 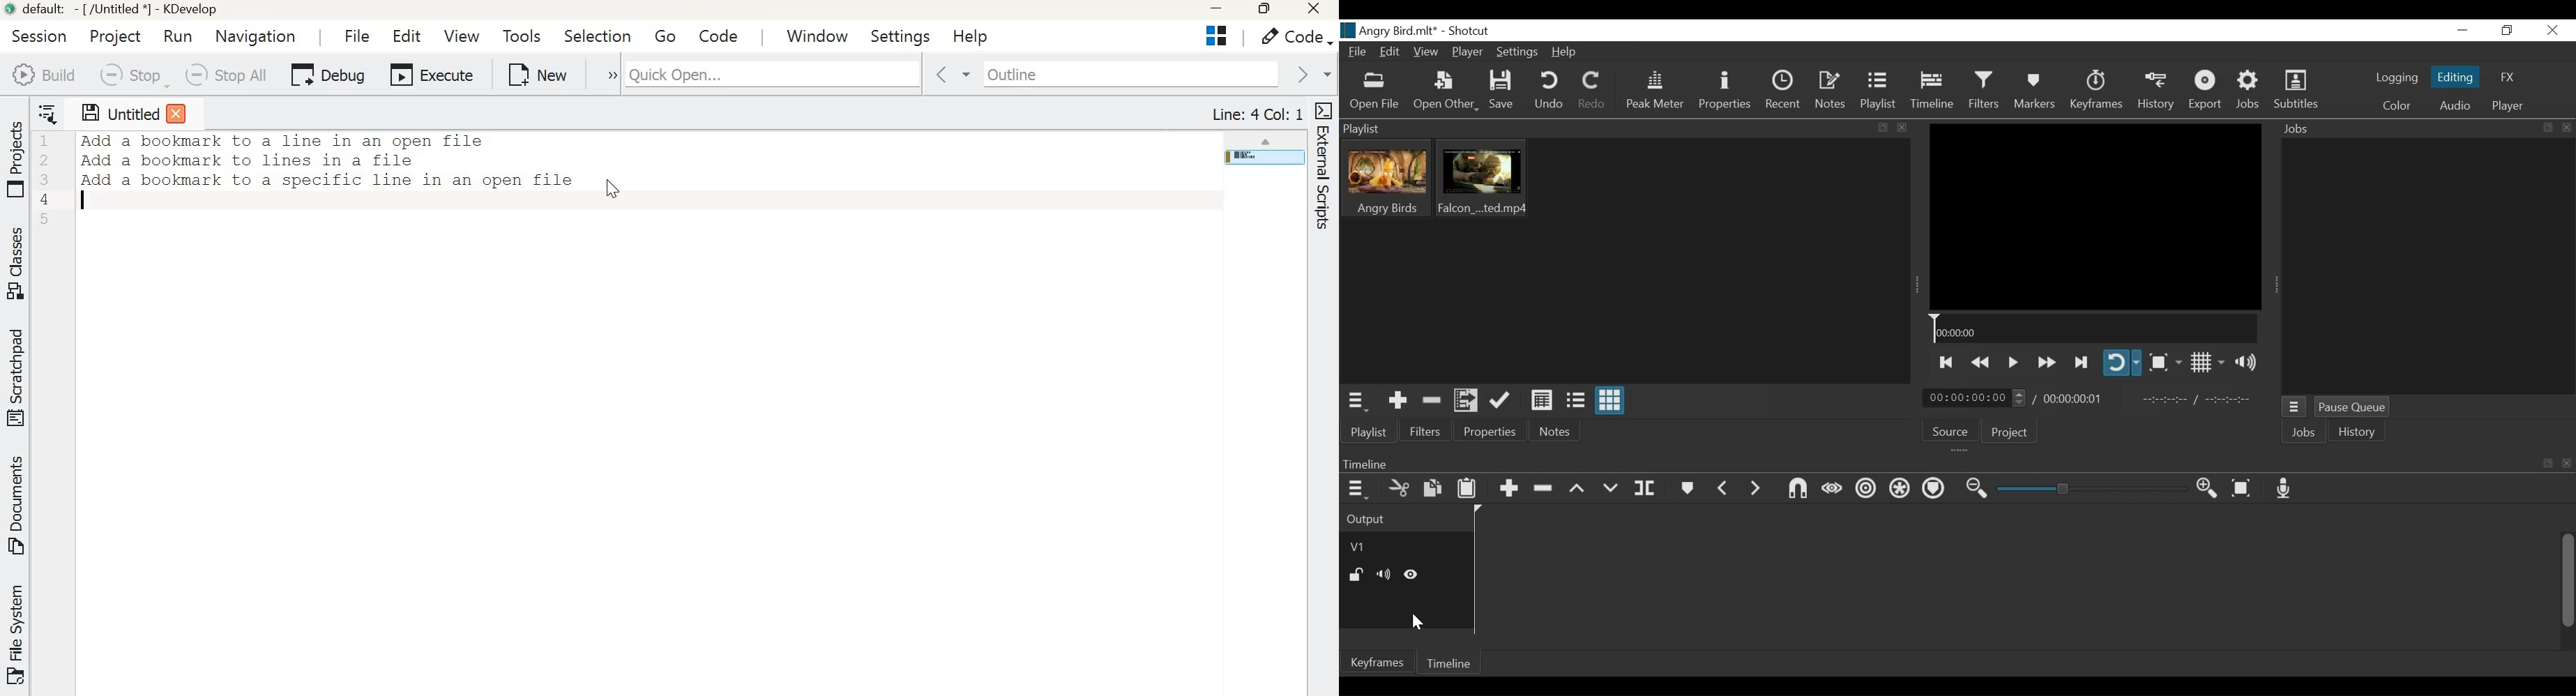 What do you see at coordinates (1502, 92) in the screenshot?
I see `Save` at bounding box center [1502, 92].